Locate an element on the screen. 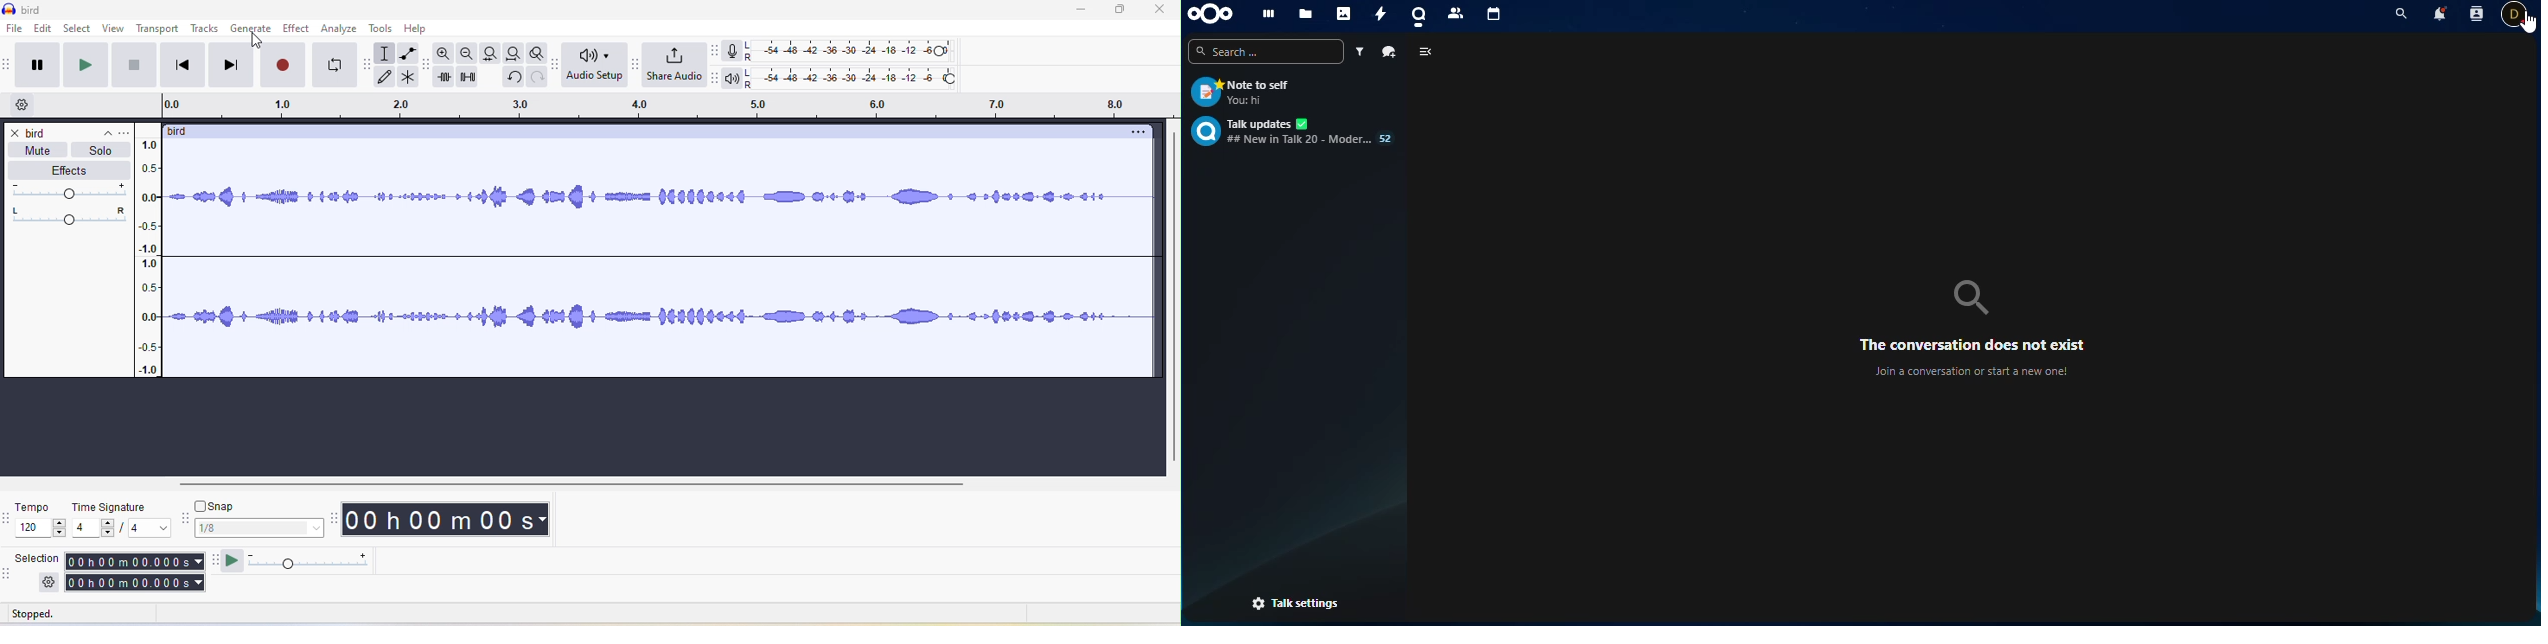 This screenshot has height=644, width=2548. play at speed is located at coordinates (232, 563).